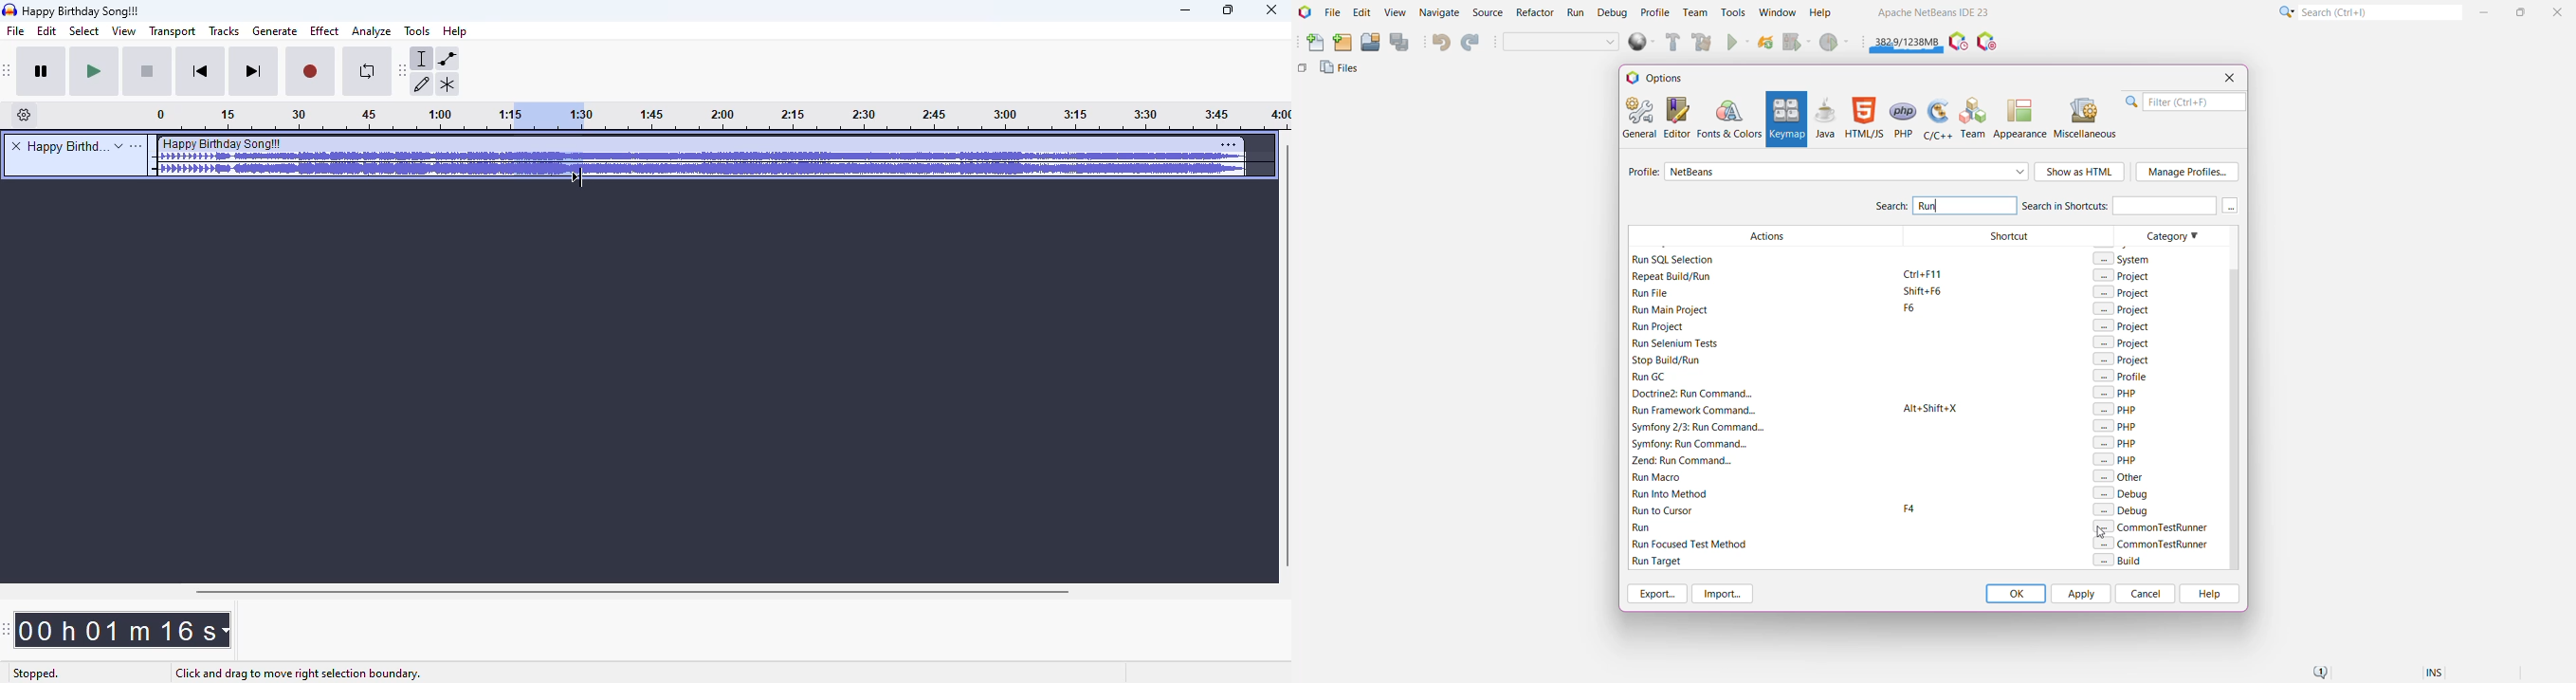 The height and width of the screenshot is (700, 2576). What do you see at coordinates (65, 146) in the screenshot?
I see `title` at bounding box center [65, 146].